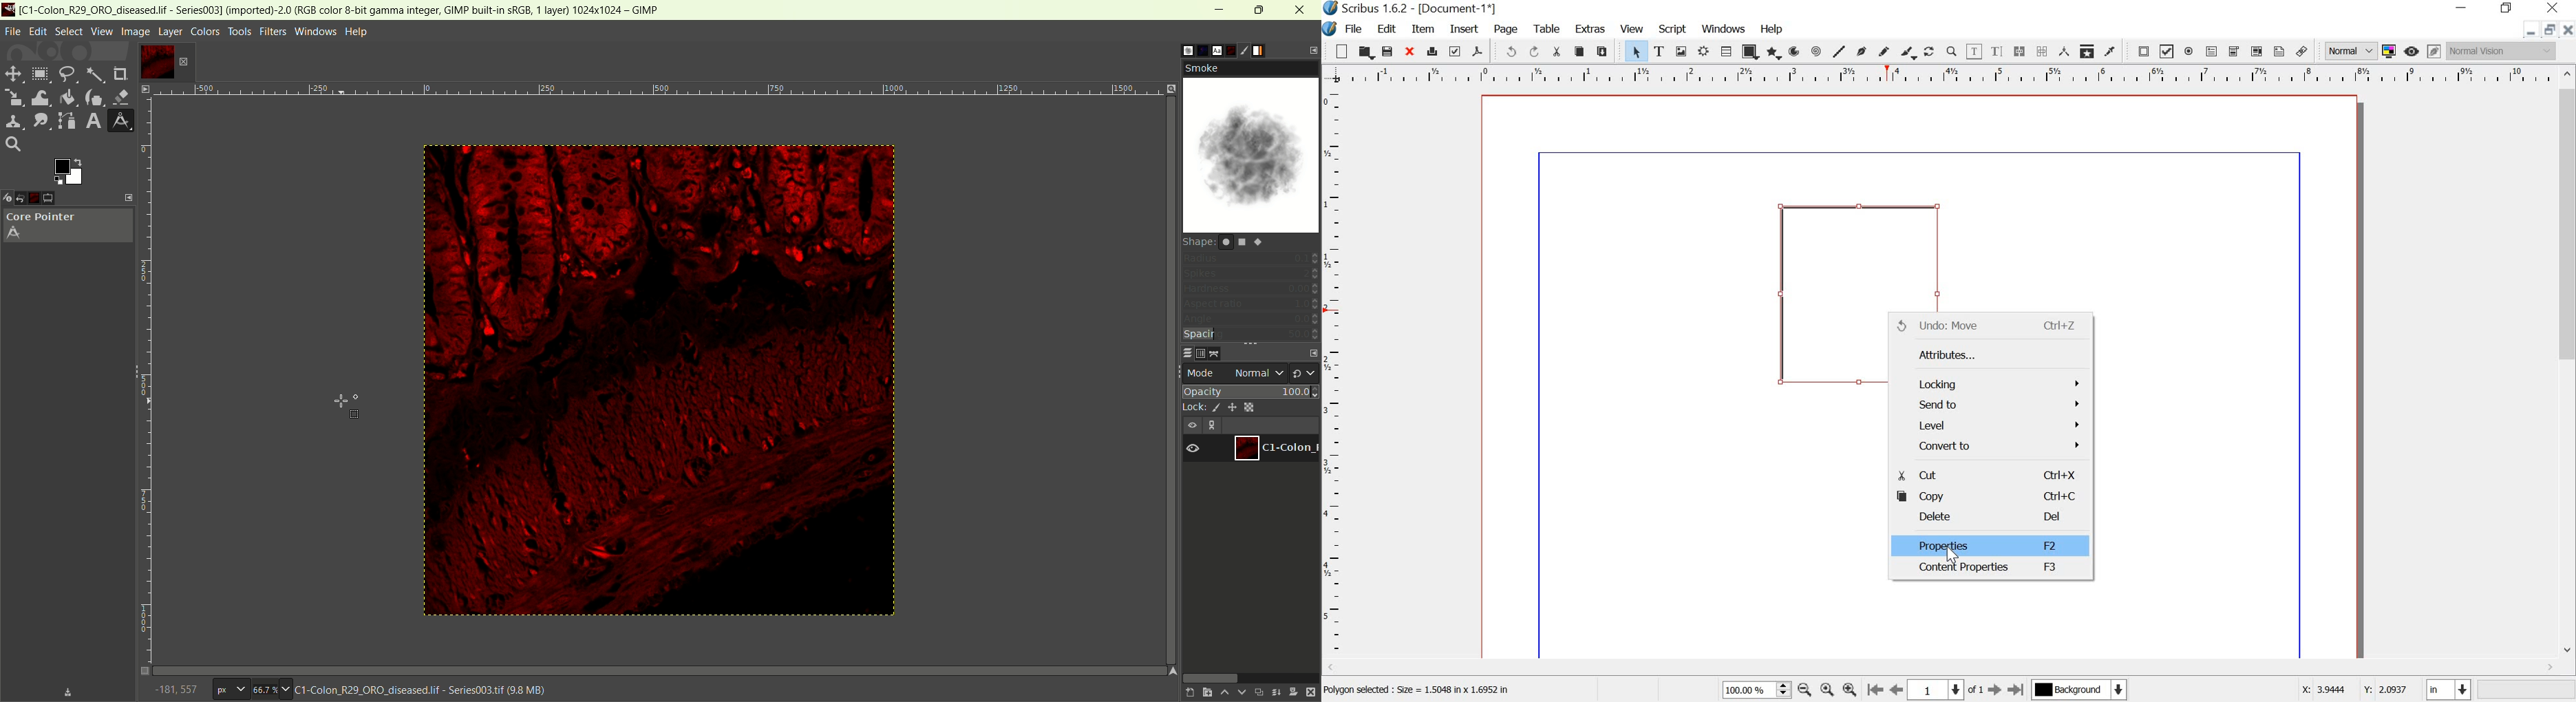  What do you see at coordinates (68, 692) in the screenshot?
I see `save` at bounding box center [68, 692].